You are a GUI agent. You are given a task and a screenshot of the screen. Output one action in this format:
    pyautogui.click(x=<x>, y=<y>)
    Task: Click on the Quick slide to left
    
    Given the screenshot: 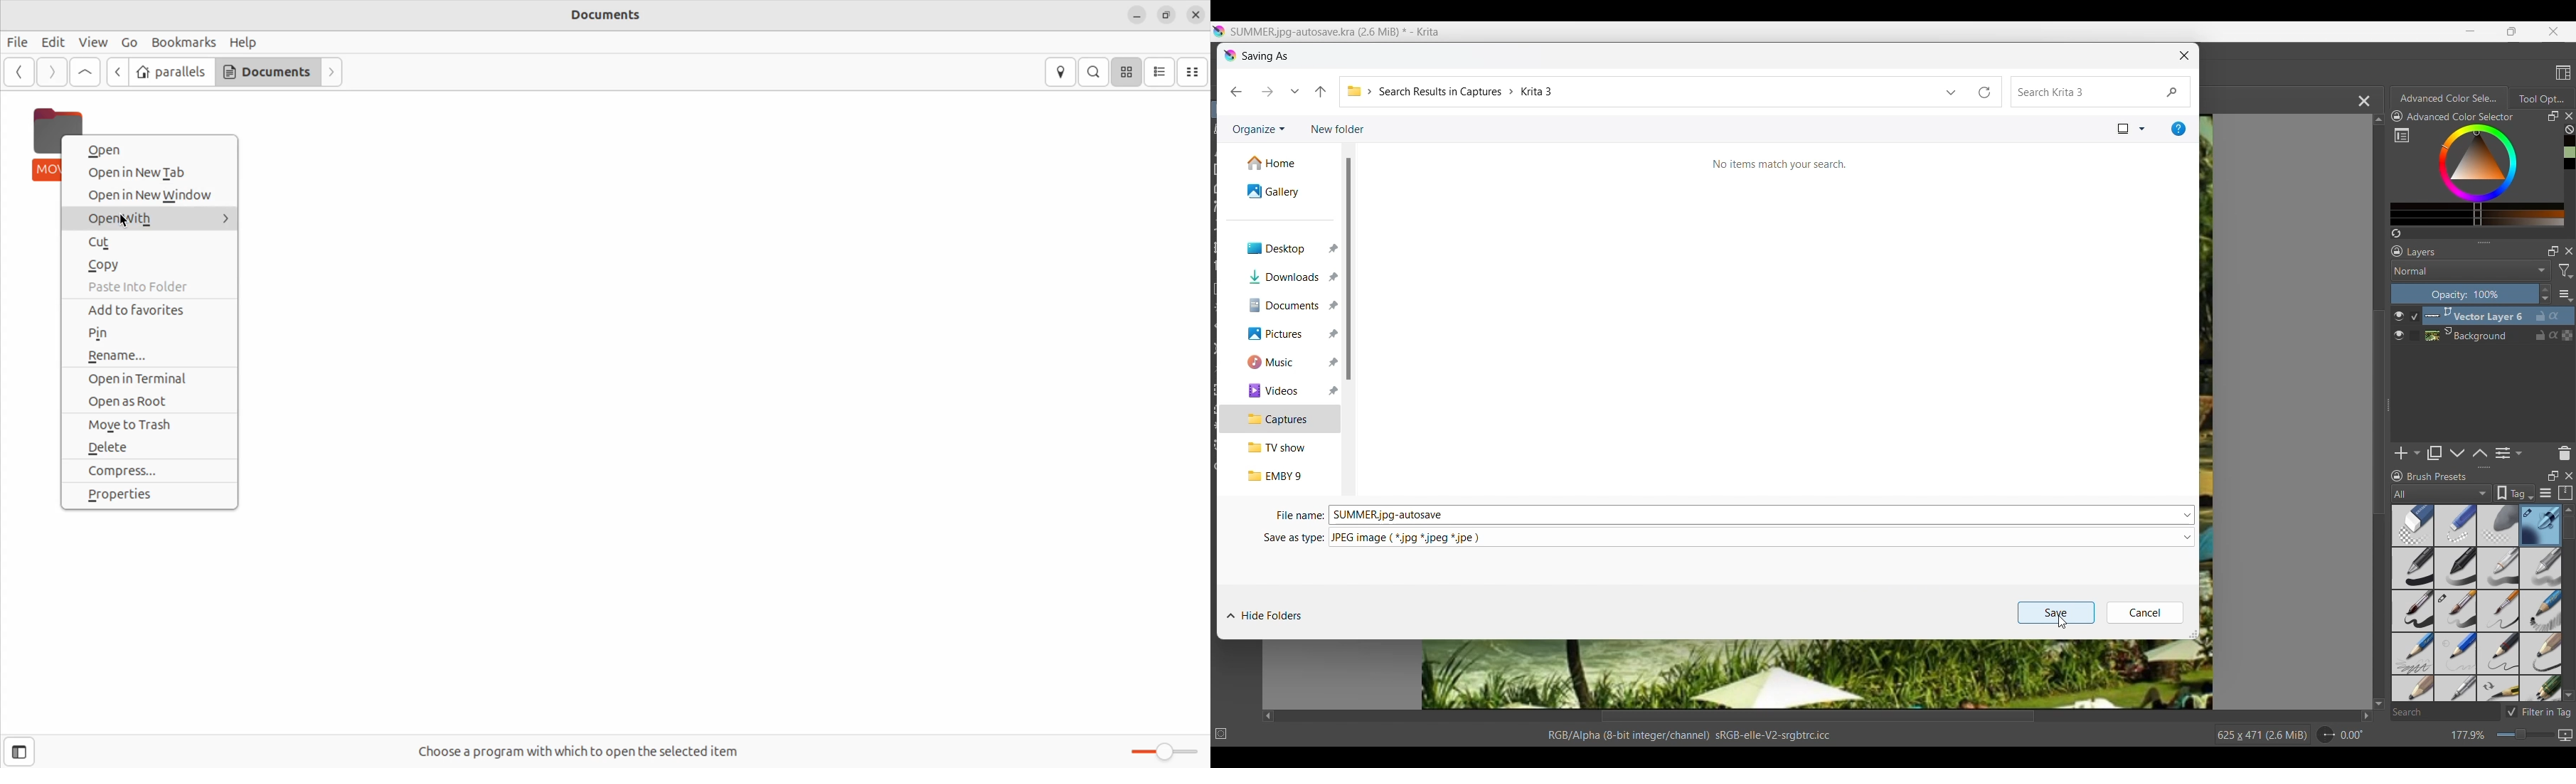 What is the action you would take?
    pyautogui.click(x=1269, y=717)
    